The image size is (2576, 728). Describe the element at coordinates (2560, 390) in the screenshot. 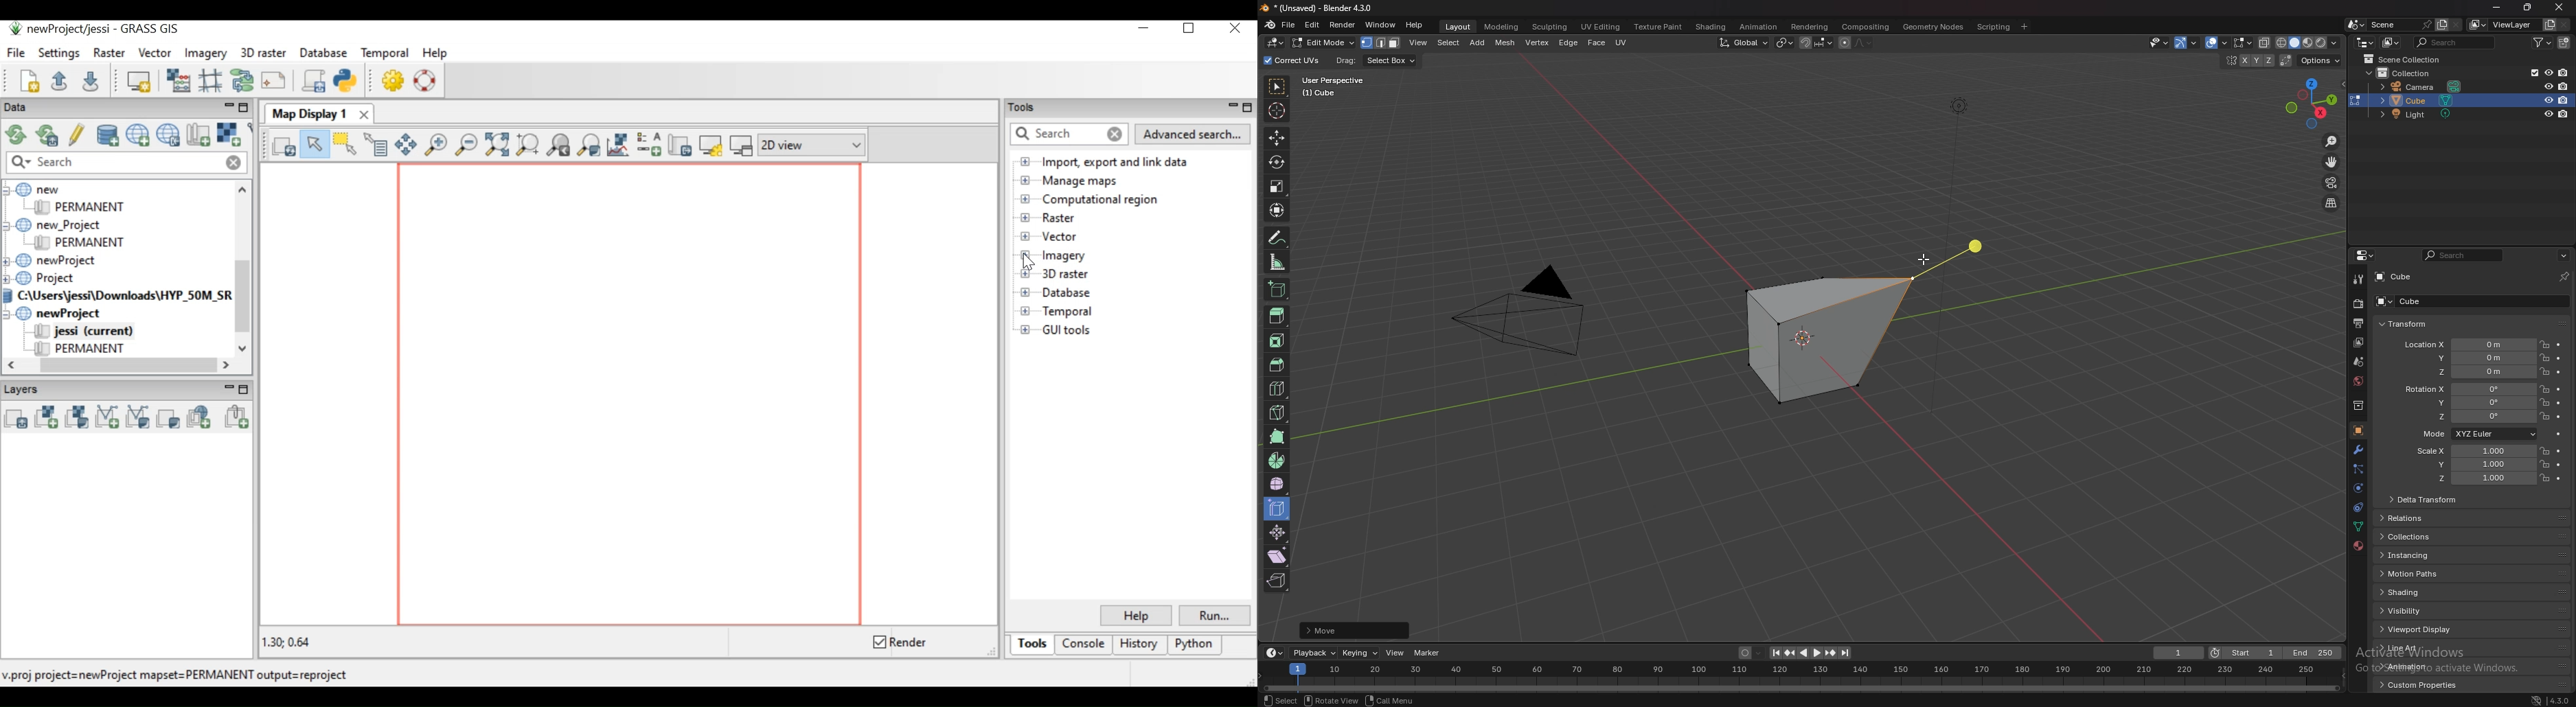

I see `animate property` at that location.